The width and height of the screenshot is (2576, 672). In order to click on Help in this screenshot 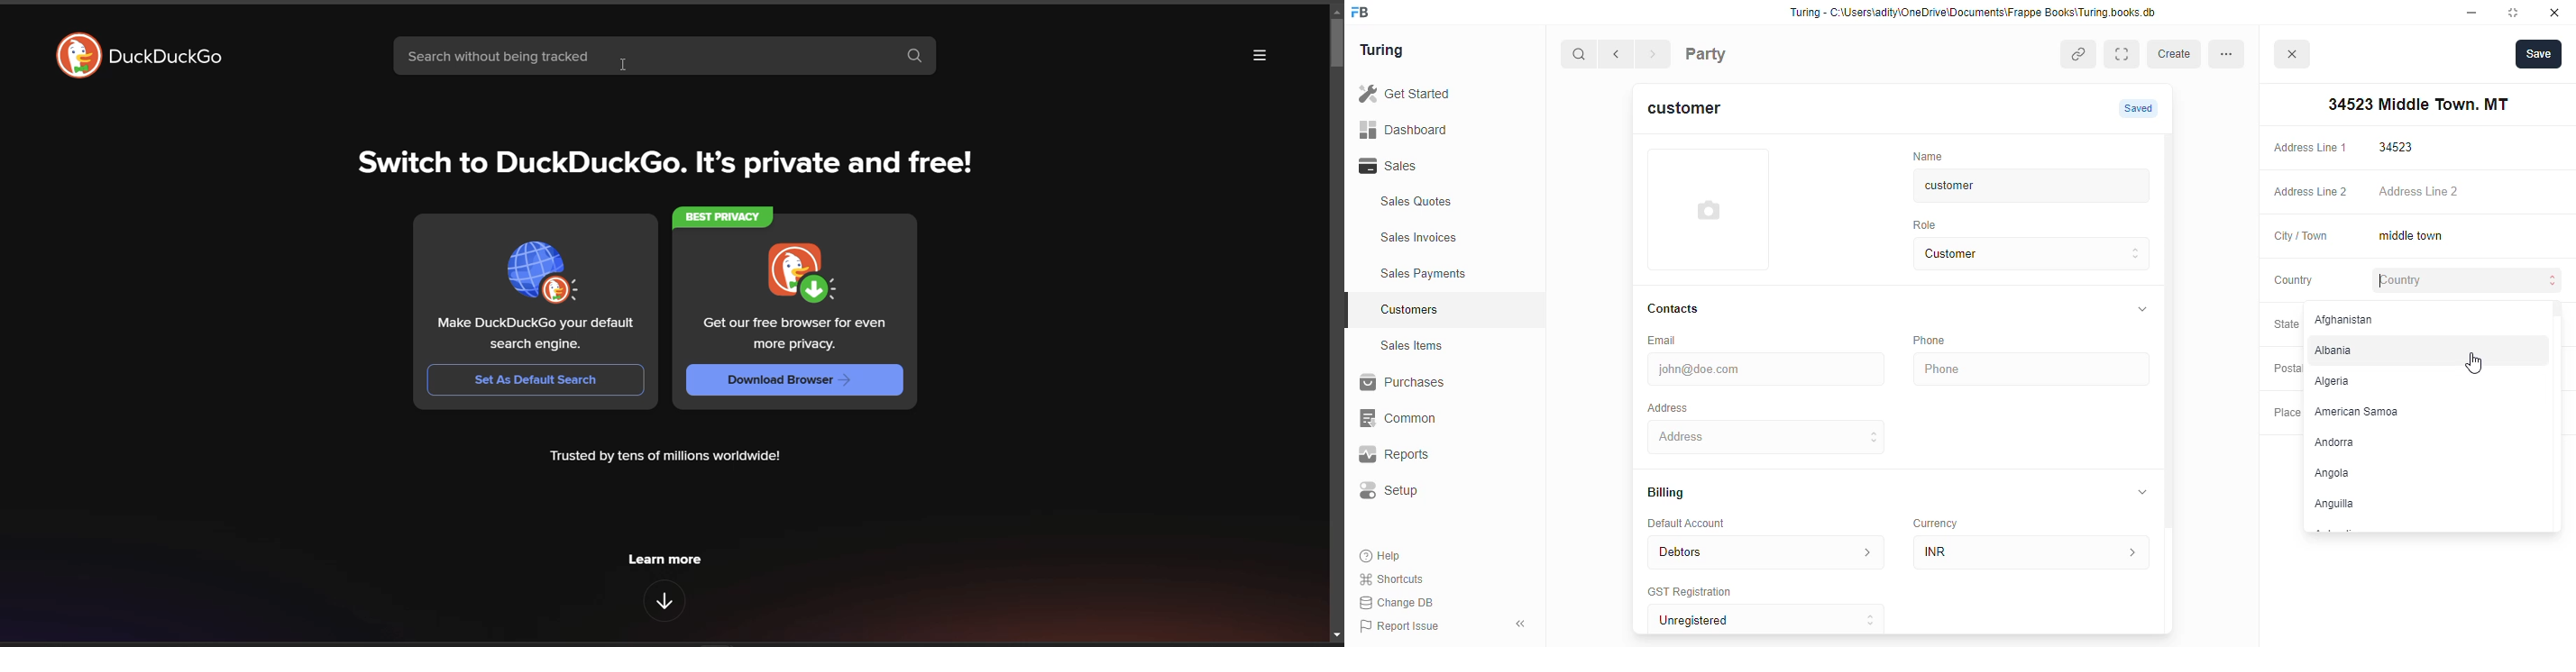, I will do `click(1382, 557)`.